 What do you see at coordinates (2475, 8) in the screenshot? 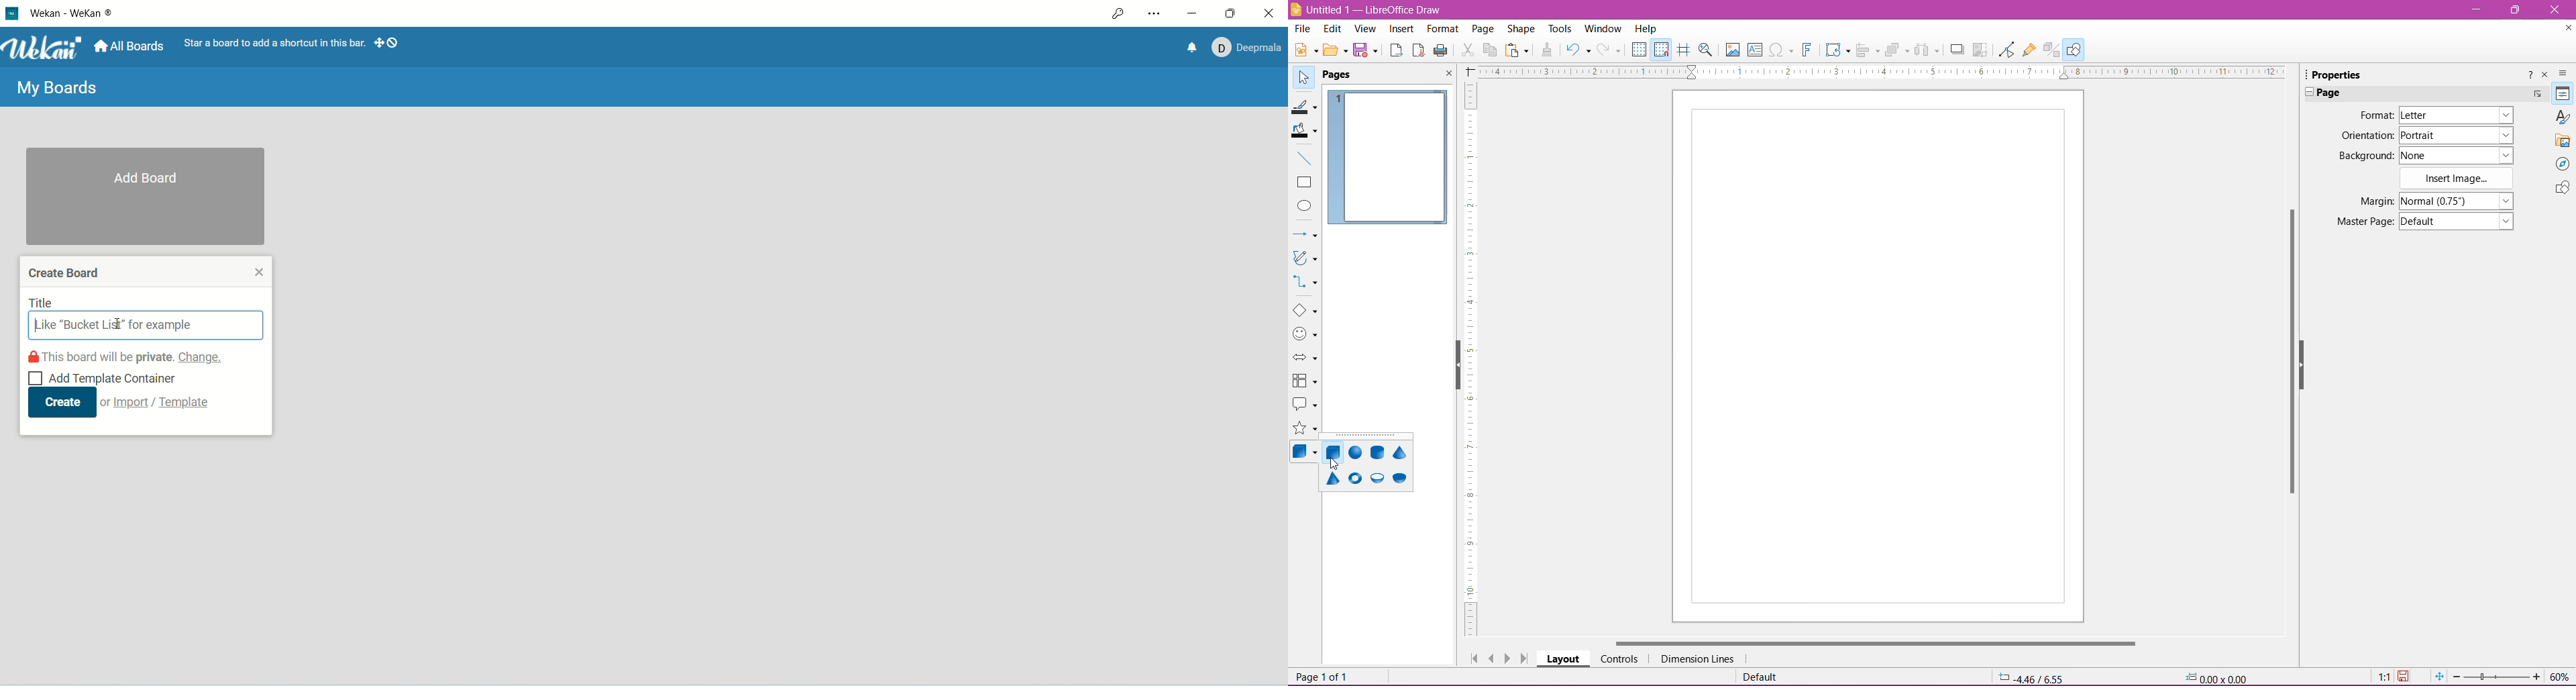
I see `Minimize` at bounding box center [2475, 8].